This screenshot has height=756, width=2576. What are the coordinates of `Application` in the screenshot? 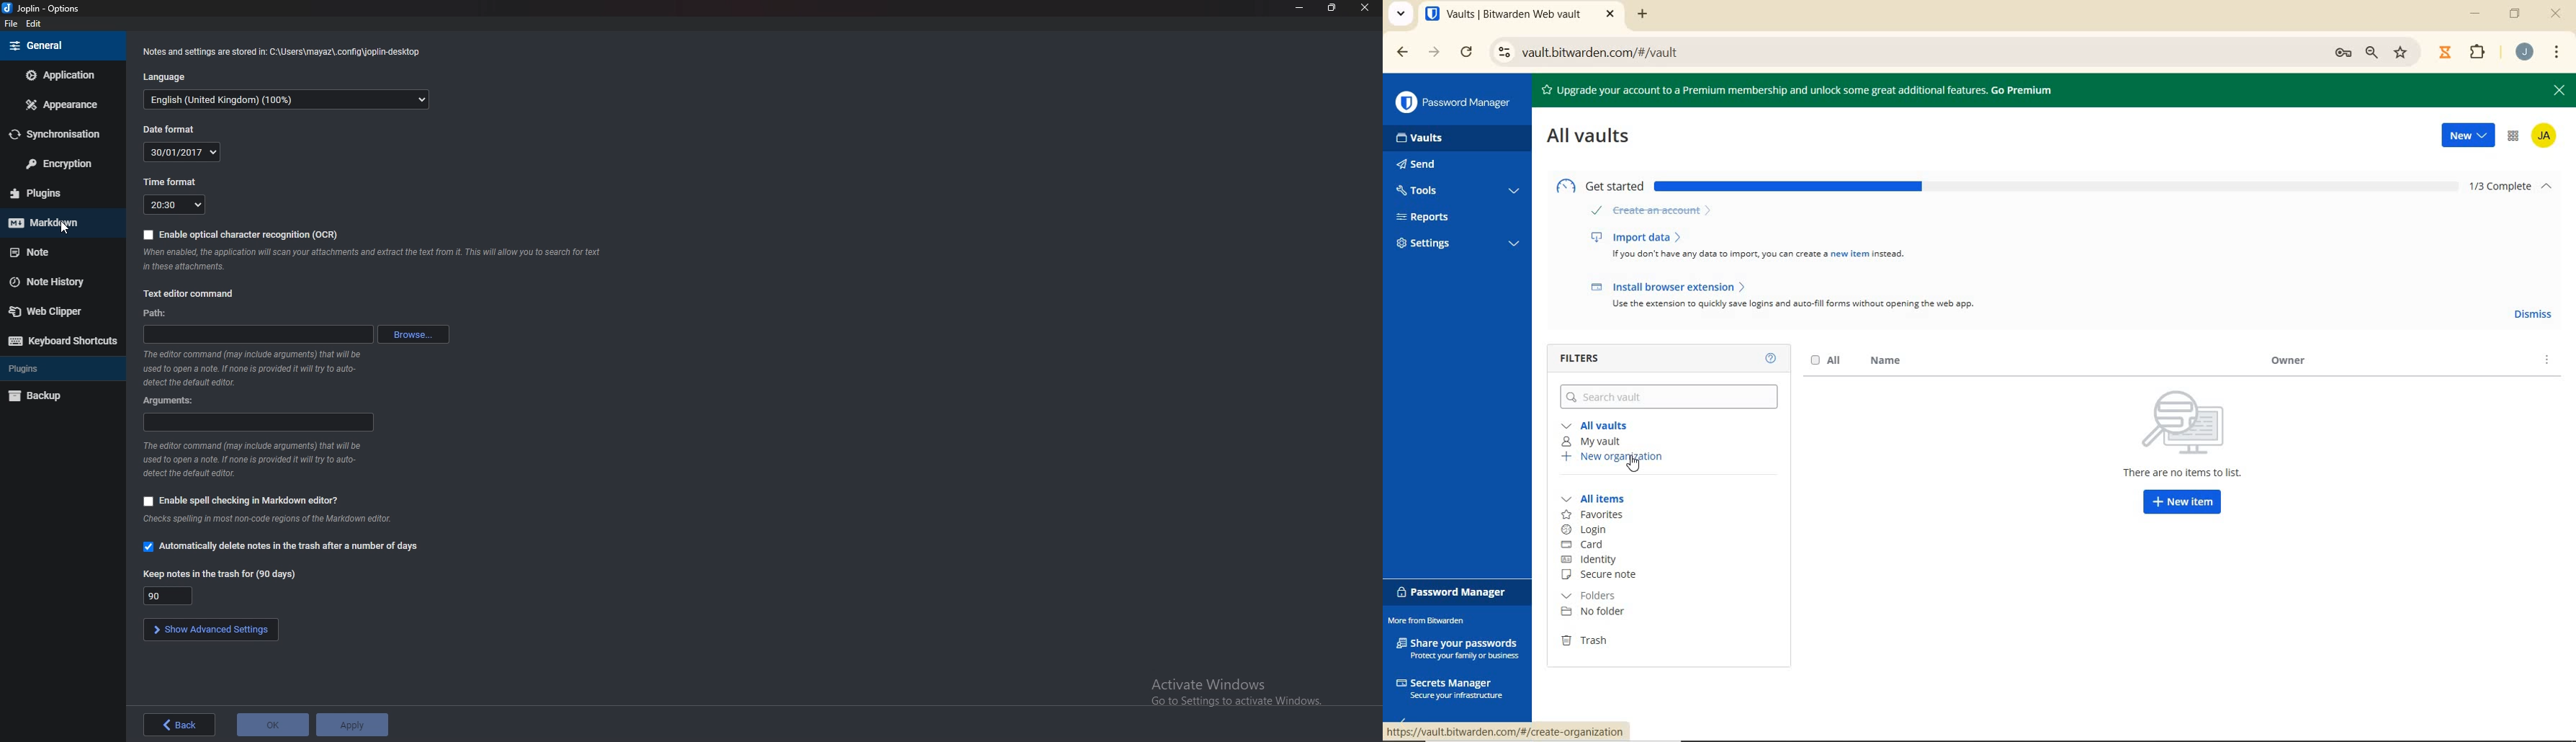 It's located at (62, 74).